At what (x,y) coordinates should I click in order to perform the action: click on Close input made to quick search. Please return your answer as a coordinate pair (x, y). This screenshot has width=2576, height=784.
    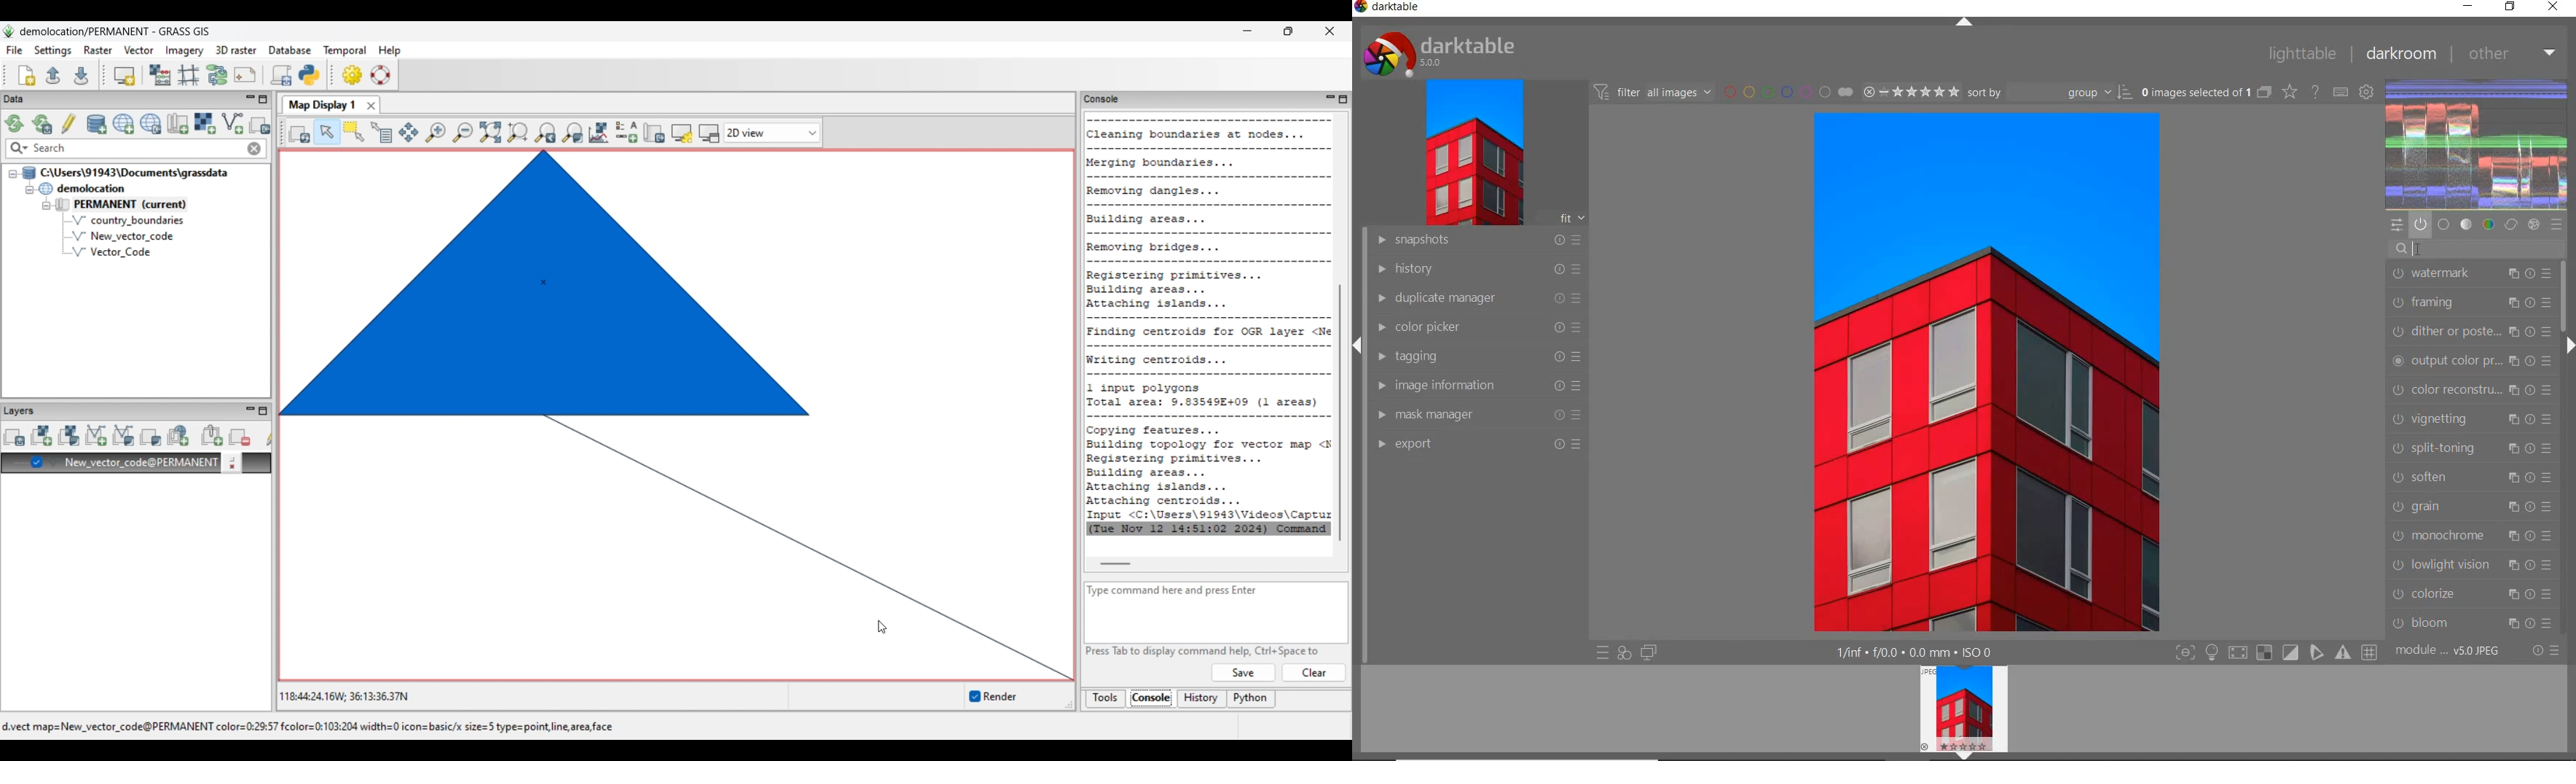
    Looking at the image, I should click on (254, 149).